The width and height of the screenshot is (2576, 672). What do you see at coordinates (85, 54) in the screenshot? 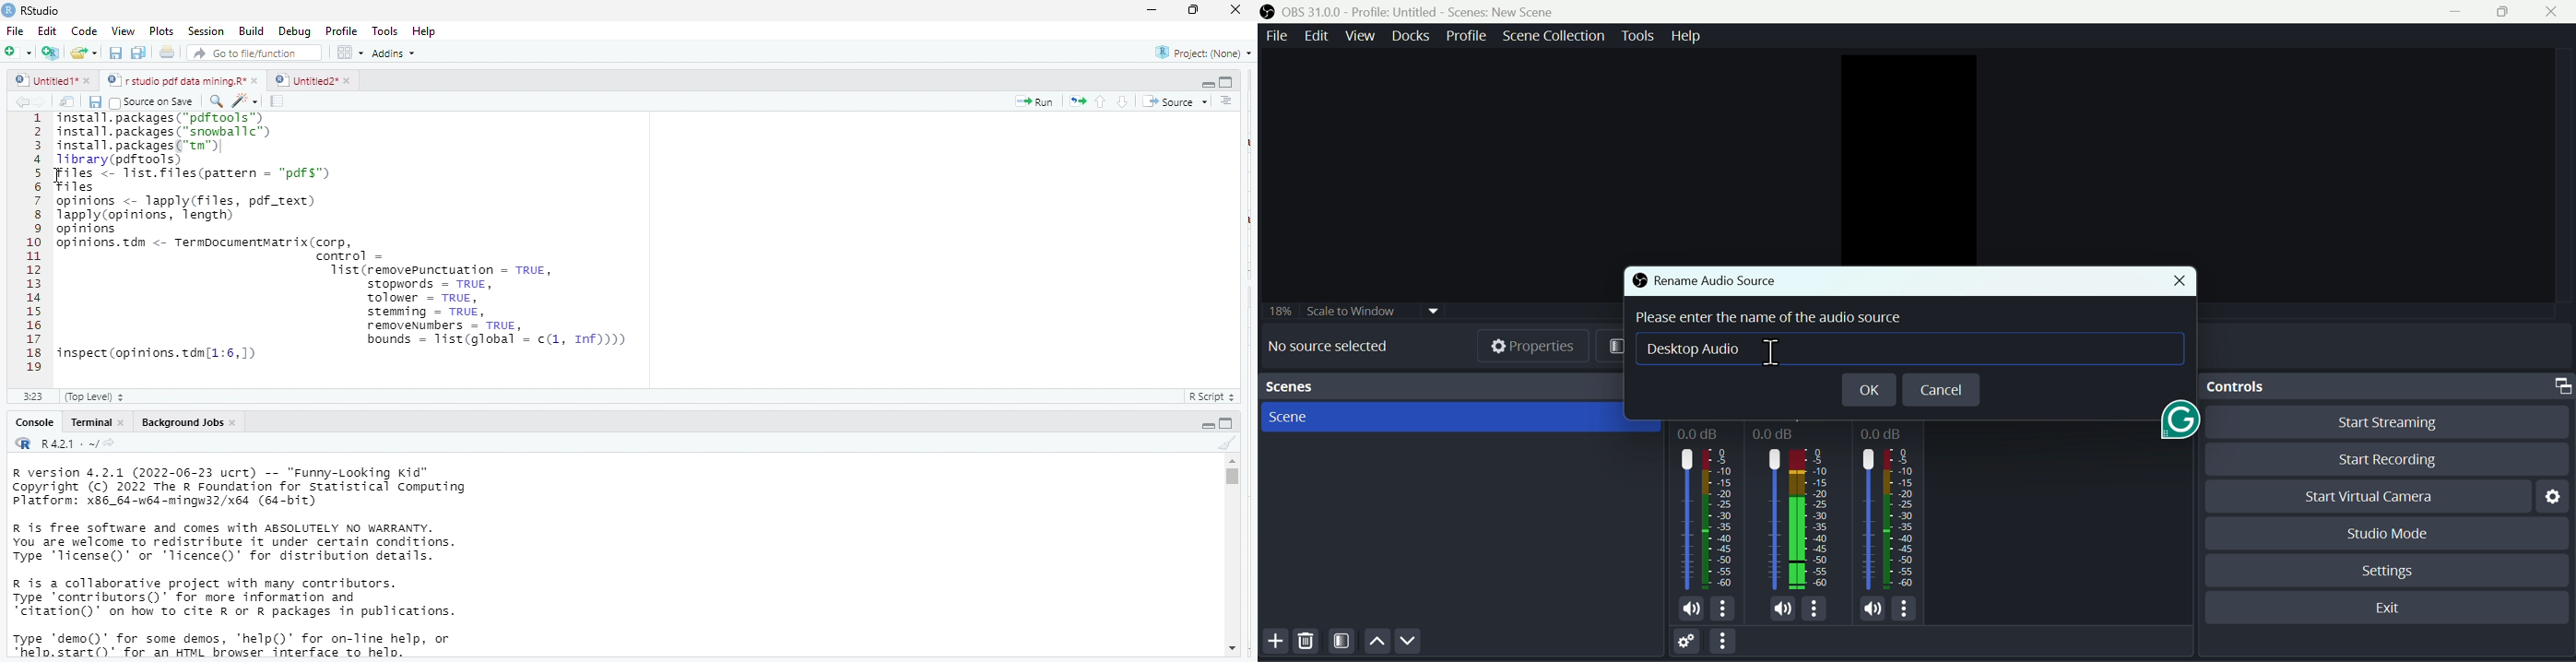
I see `open an existing file` at bounding box center [85, 54].